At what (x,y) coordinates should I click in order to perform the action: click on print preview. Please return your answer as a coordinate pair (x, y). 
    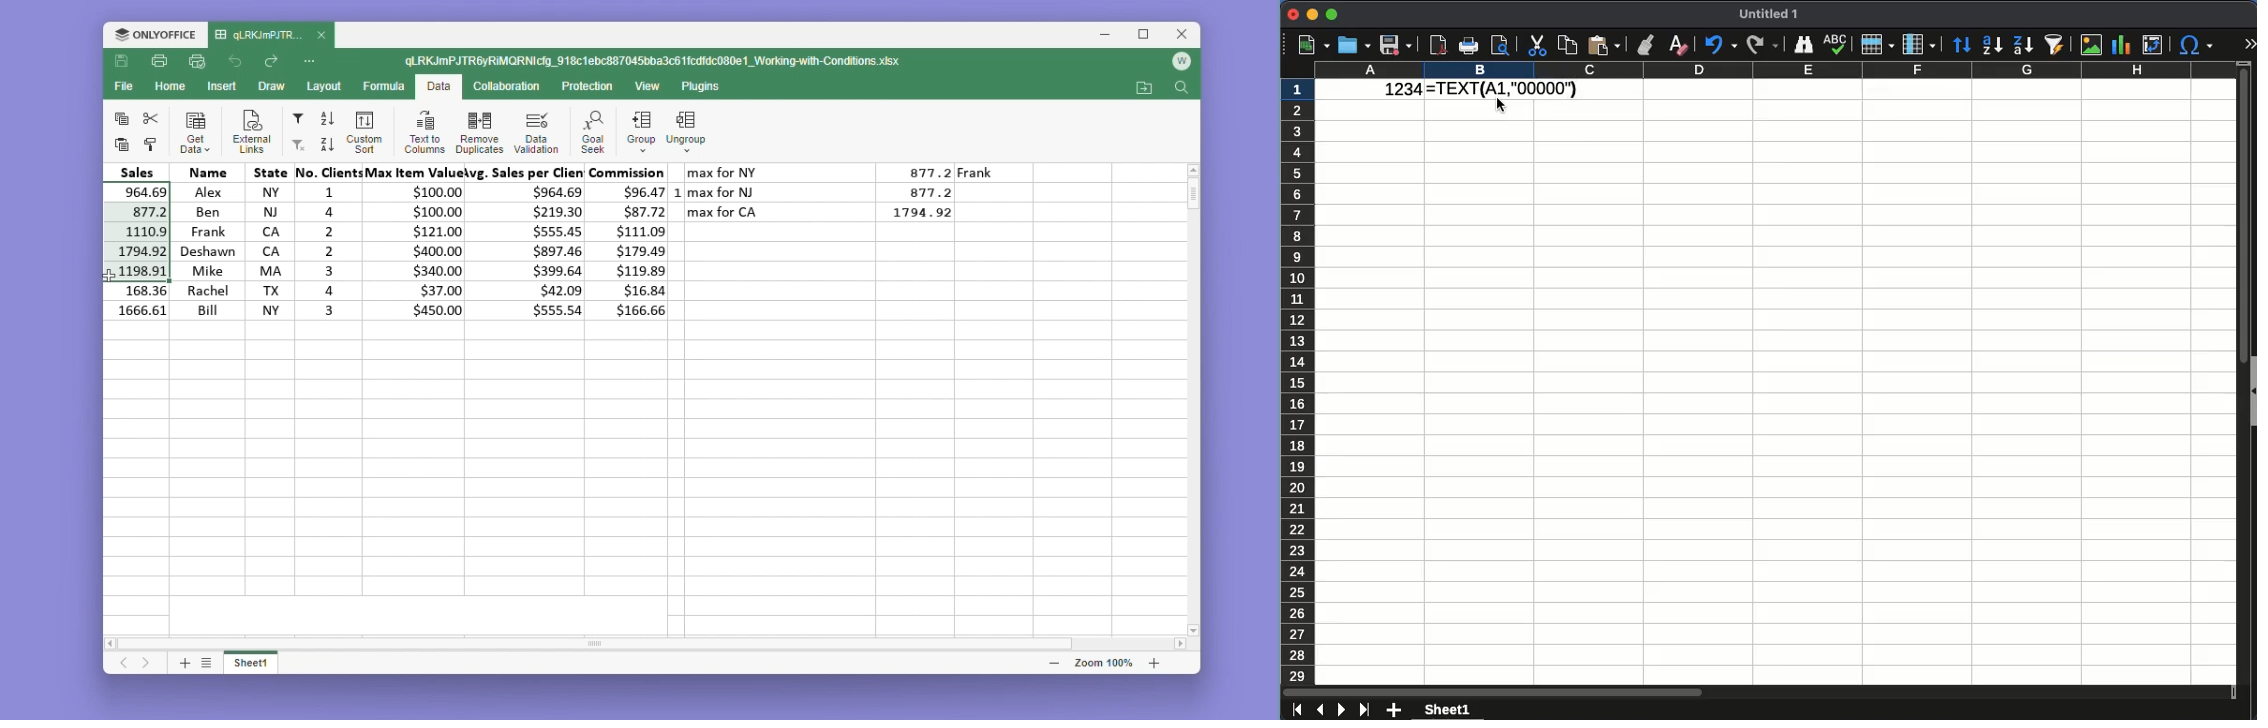
    Looking at the image, I should click on (1502, 46).